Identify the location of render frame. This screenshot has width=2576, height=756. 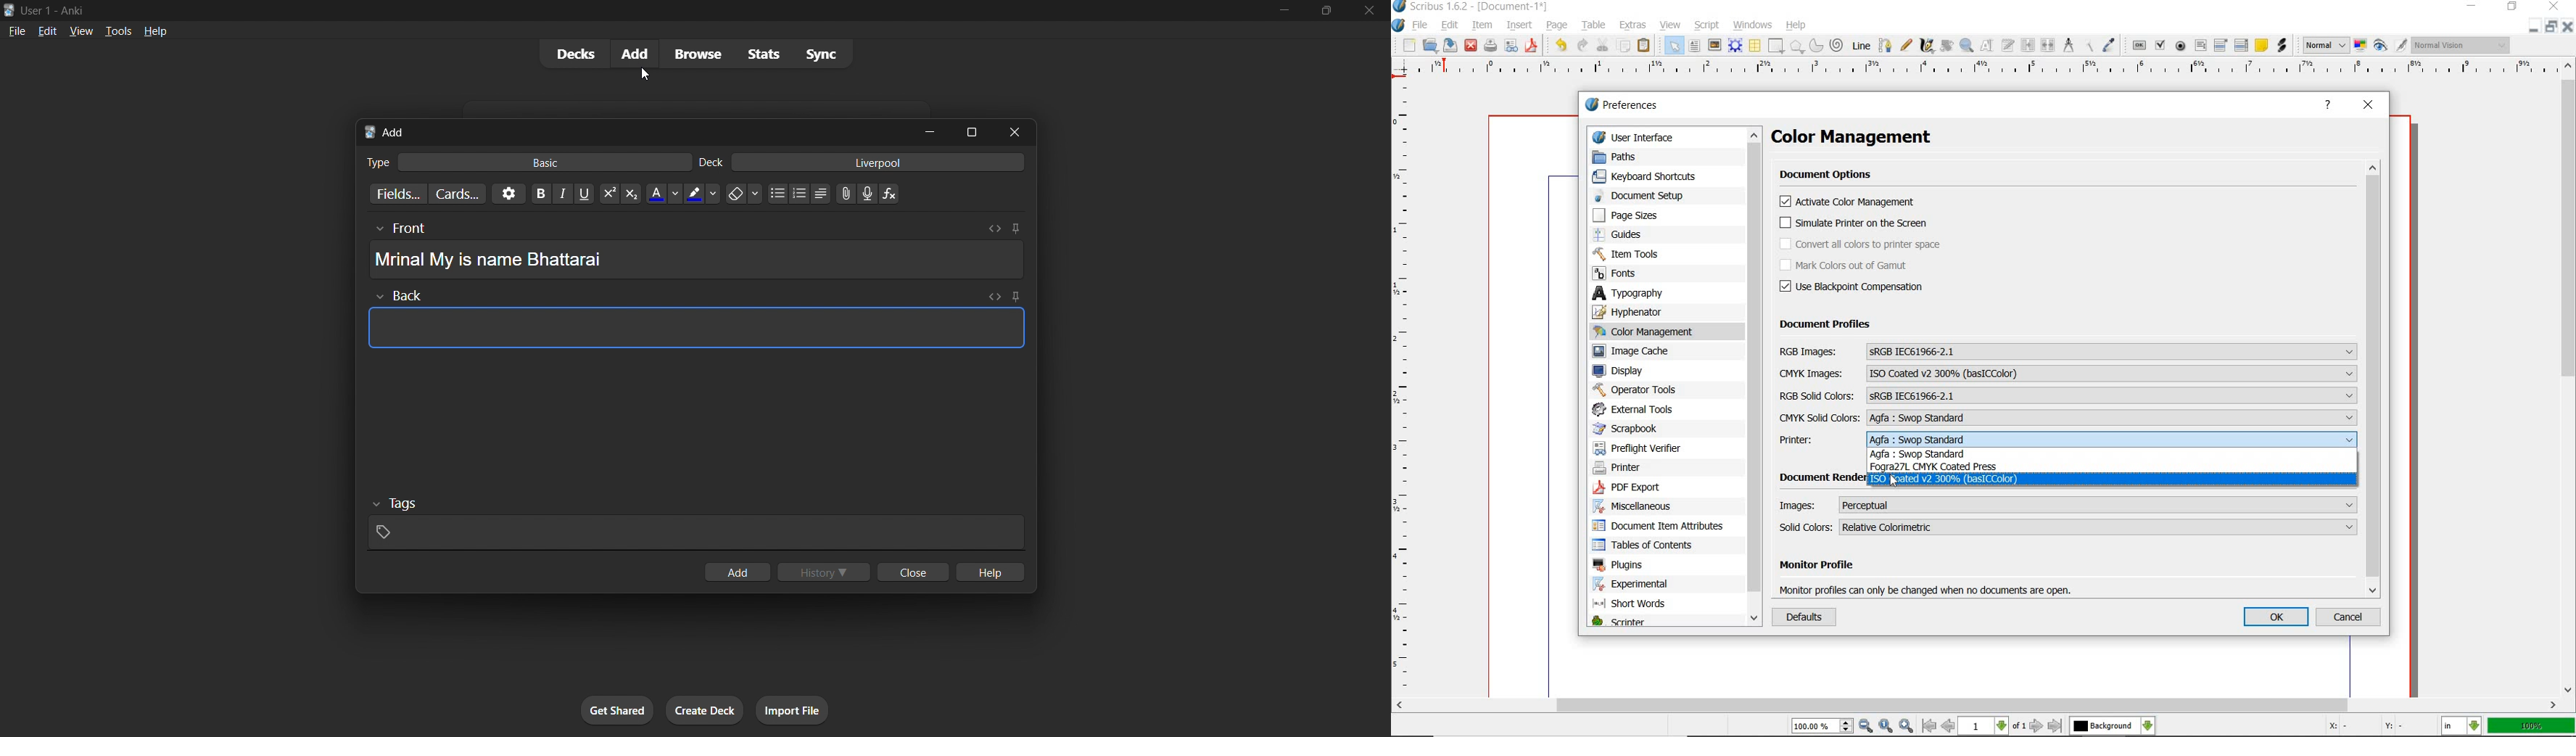
(1735, 45).